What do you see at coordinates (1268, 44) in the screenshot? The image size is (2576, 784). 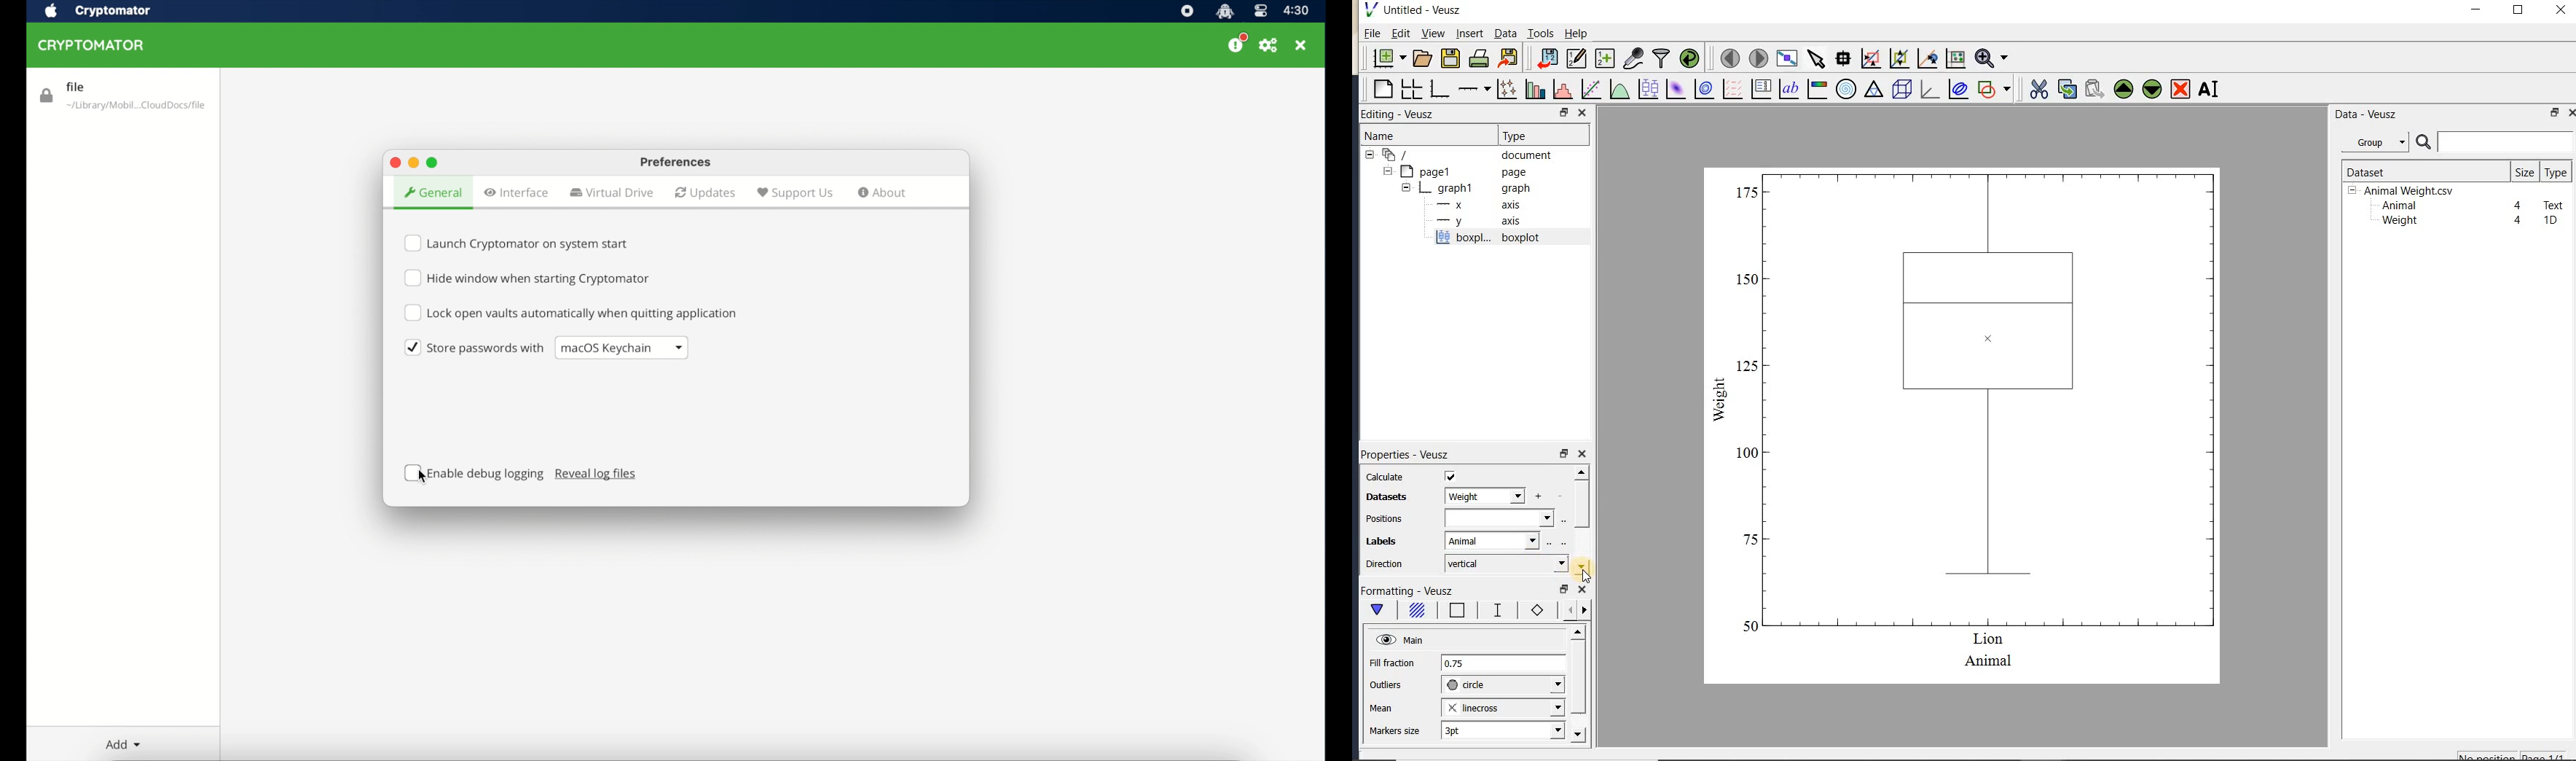 I see `preferences` at bounding box center [1268, 44].